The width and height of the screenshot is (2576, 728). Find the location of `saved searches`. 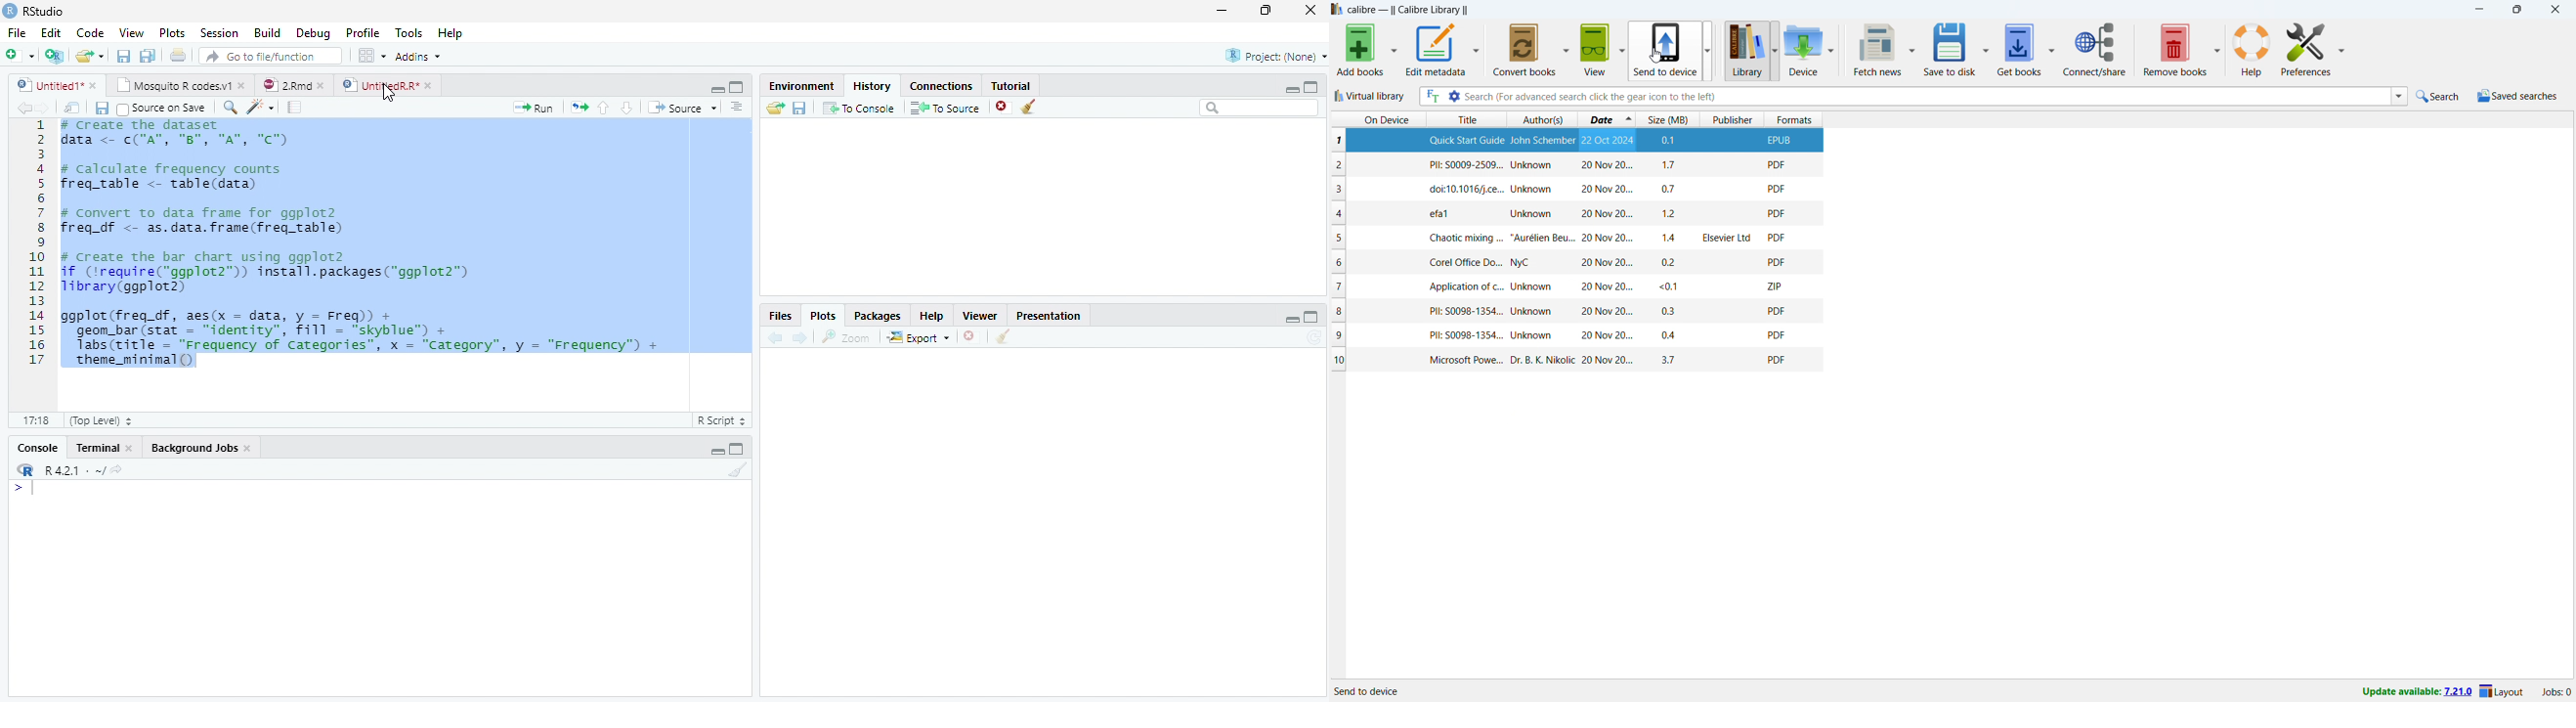

saved searches is located at coordinates (2518, 96).